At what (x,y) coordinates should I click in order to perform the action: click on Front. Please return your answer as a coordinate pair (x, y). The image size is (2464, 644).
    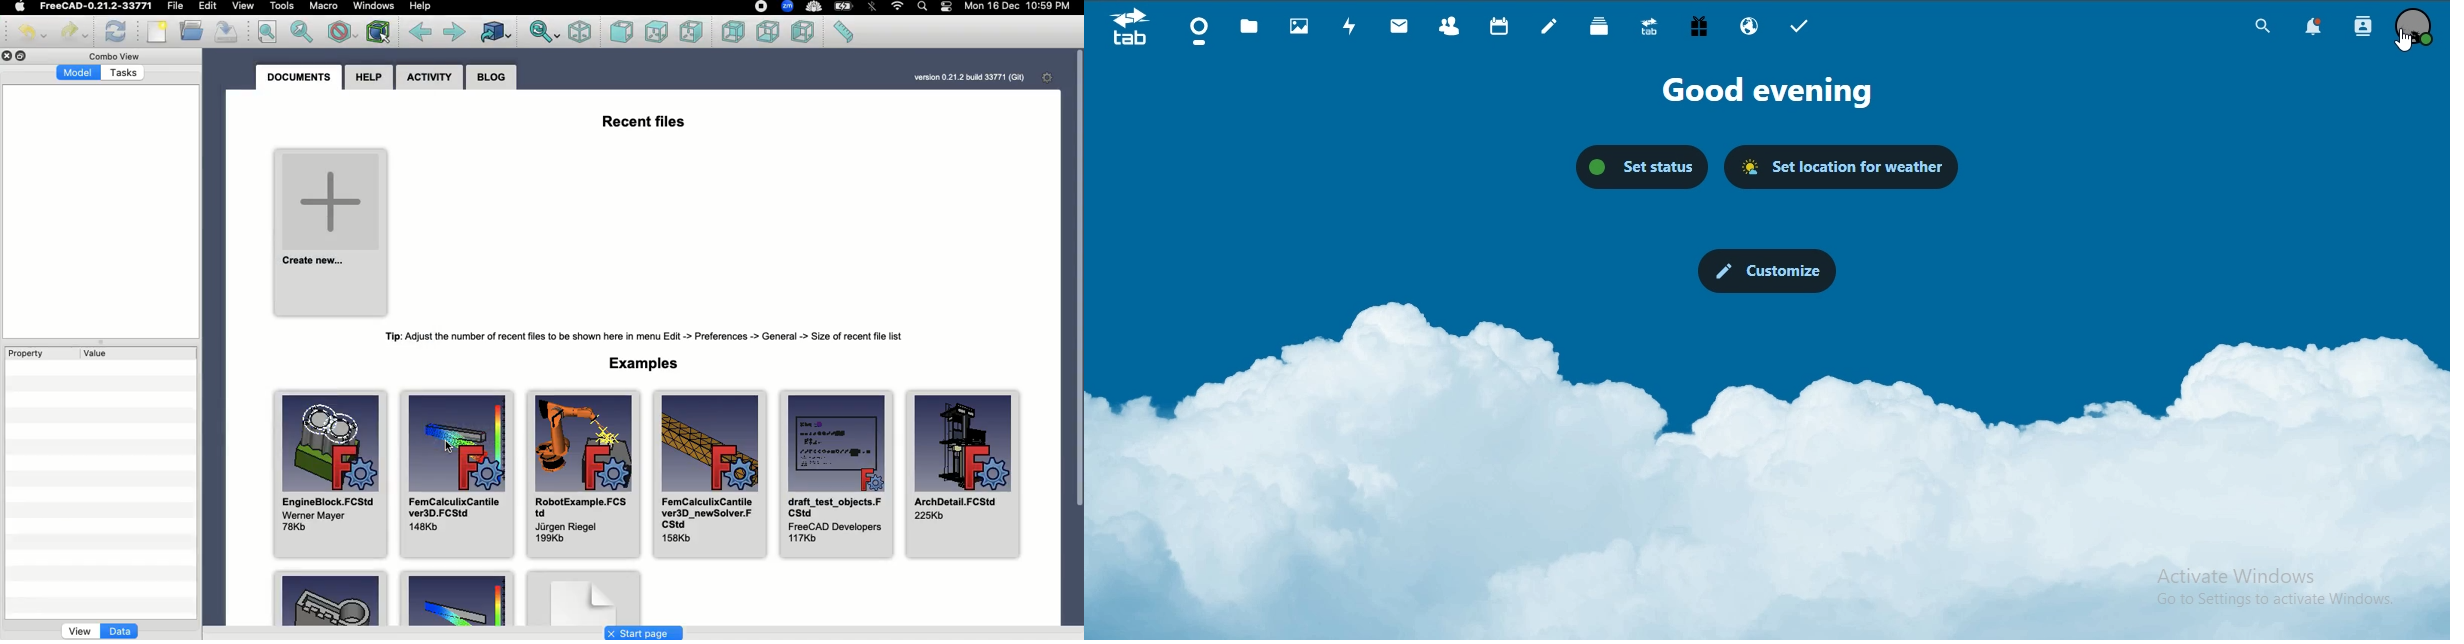
    Looking at the image, I should click on (623, 32).